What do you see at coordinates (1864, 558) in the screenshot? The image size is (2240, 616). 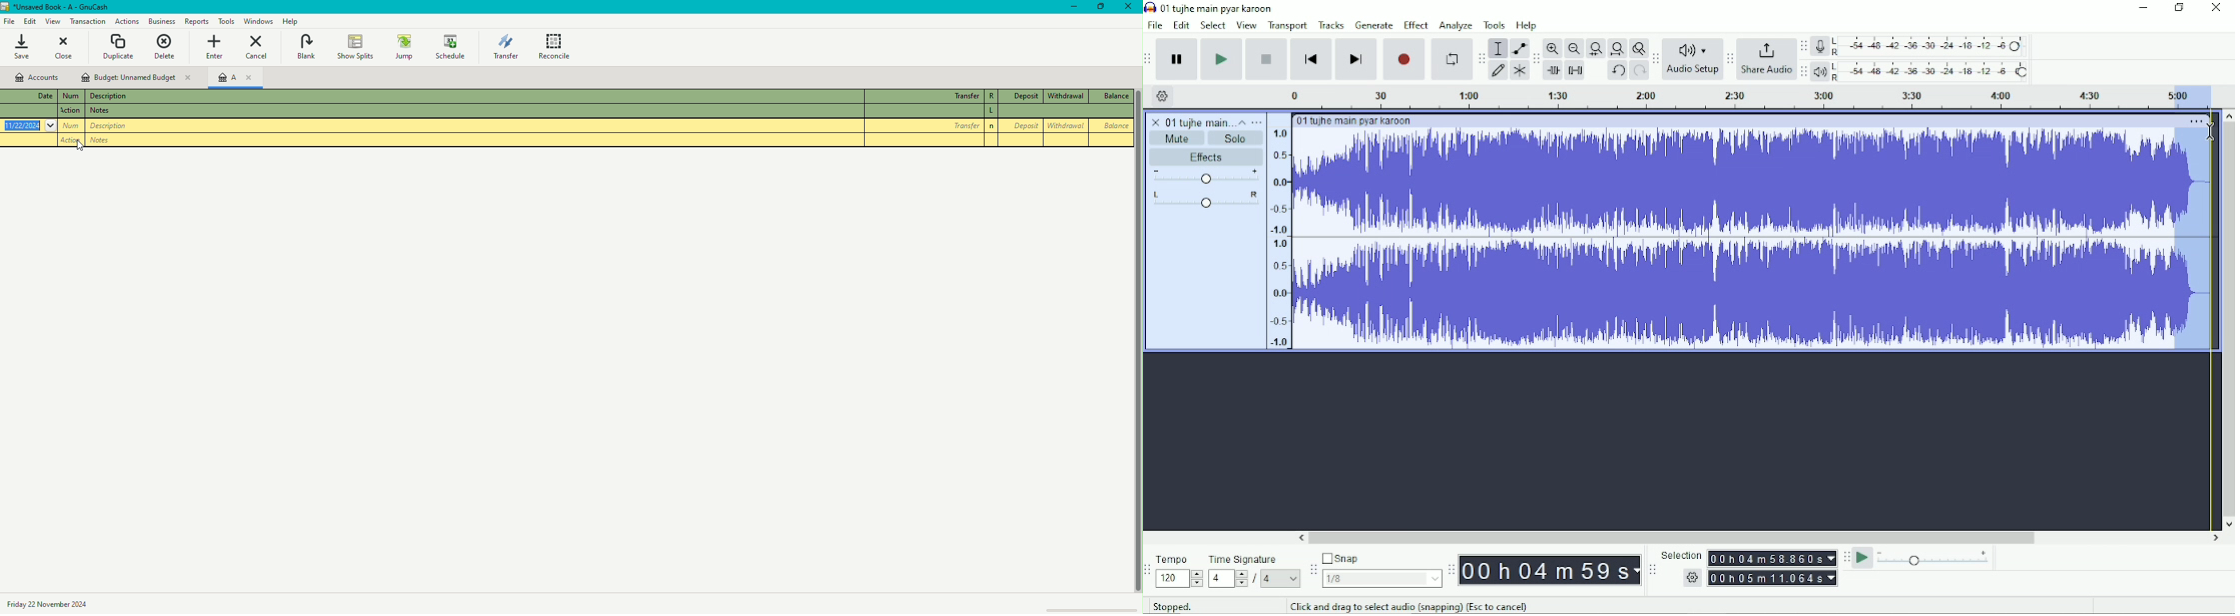 I see `Play-at-speed` at bounding box center [1864, 558].